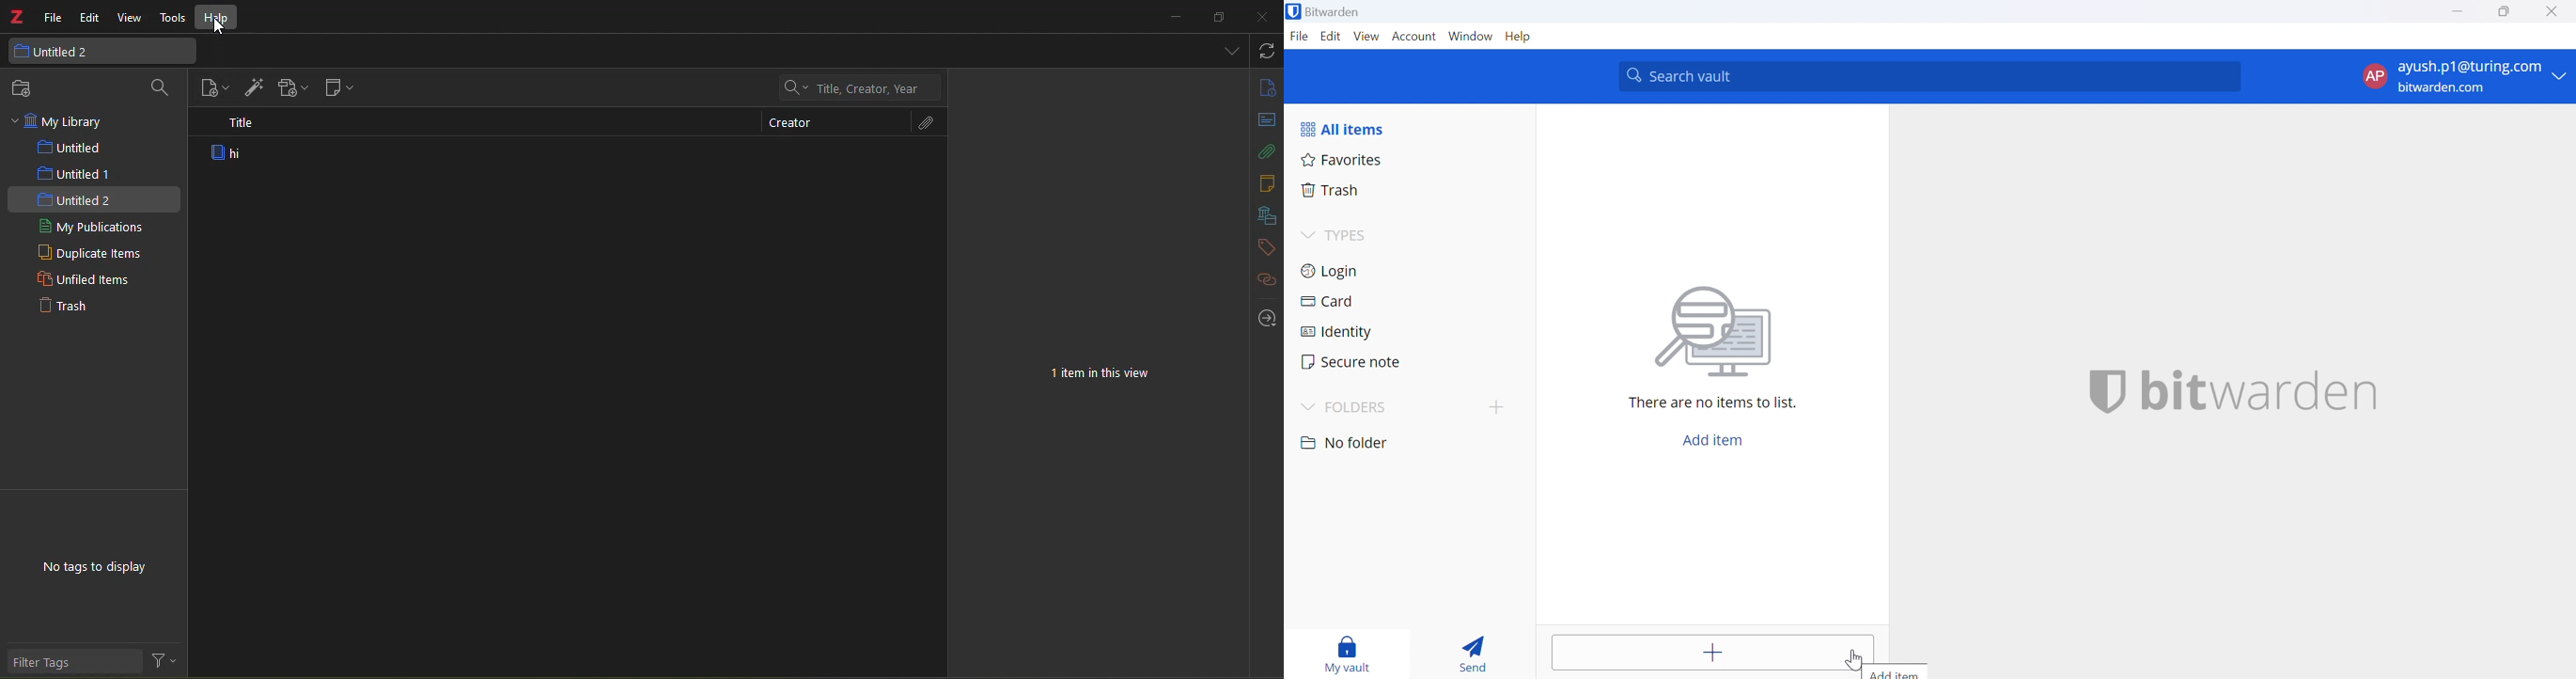 The image size is (2576, 700). What do you see at coordinates (174, 19) in the screenshot?
I see `tools` at bounding box center [174, 19].